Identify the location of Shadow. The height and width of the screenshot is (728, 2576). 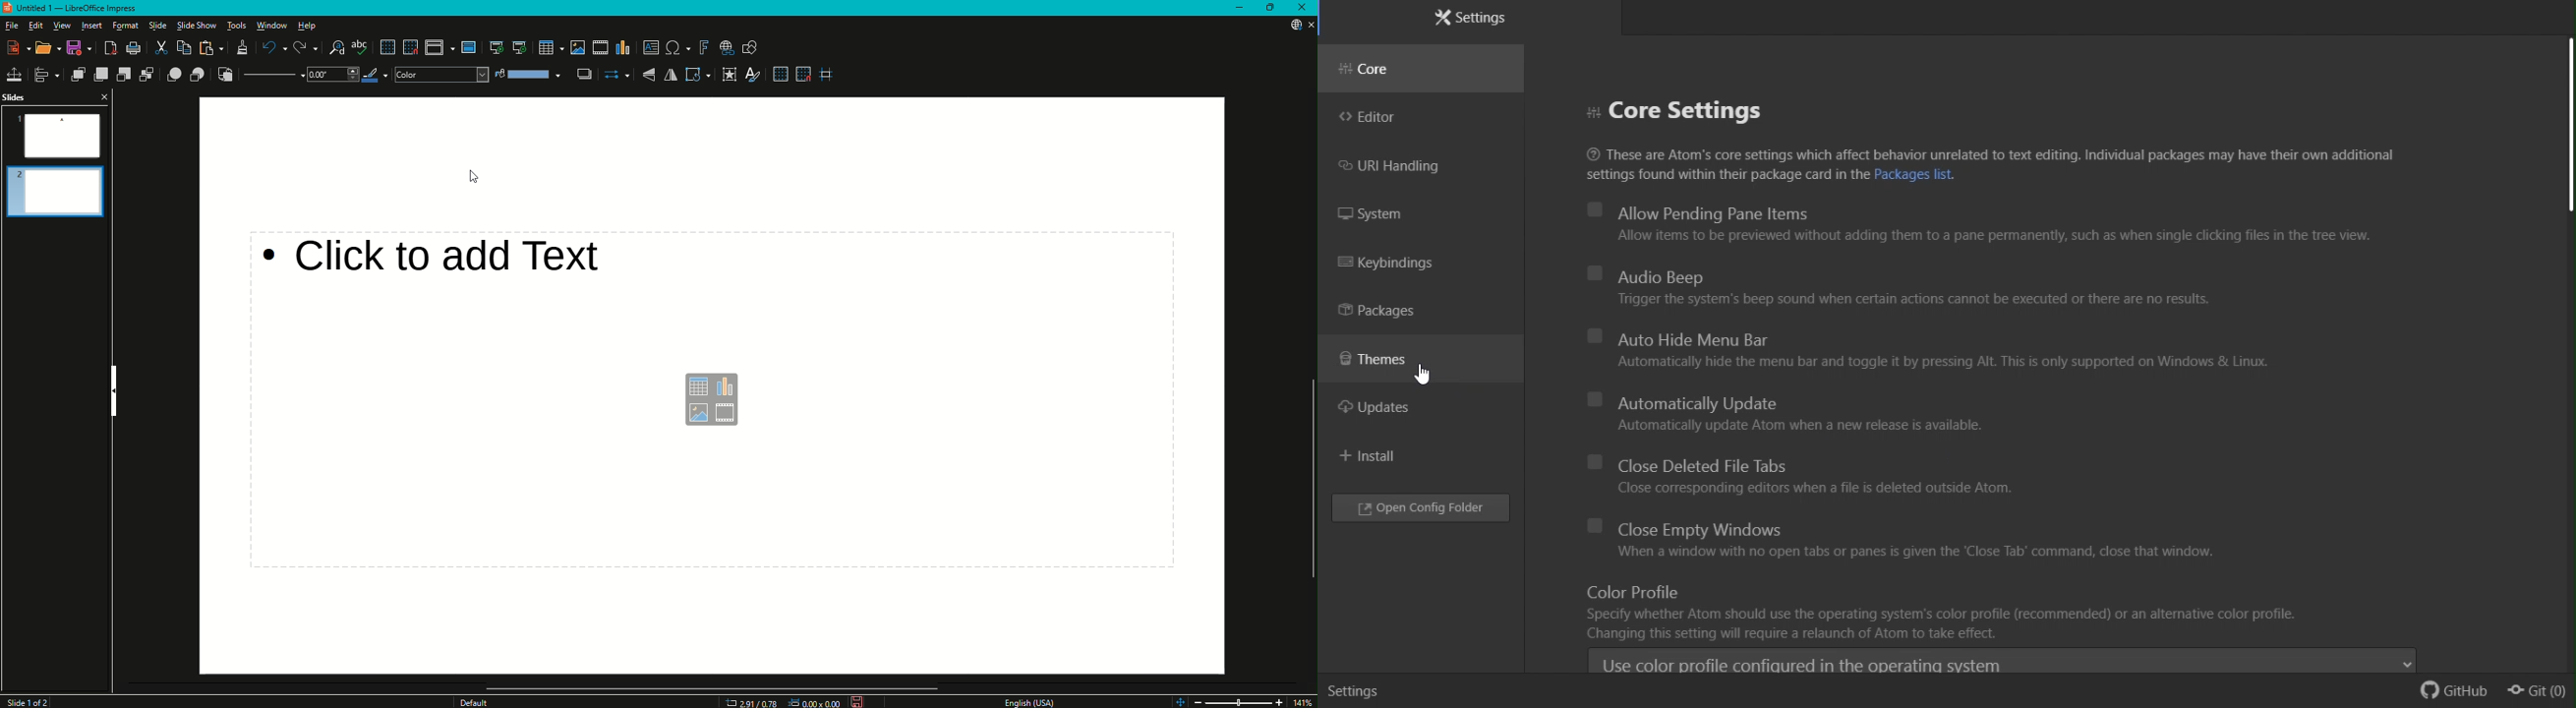
(584, 74).